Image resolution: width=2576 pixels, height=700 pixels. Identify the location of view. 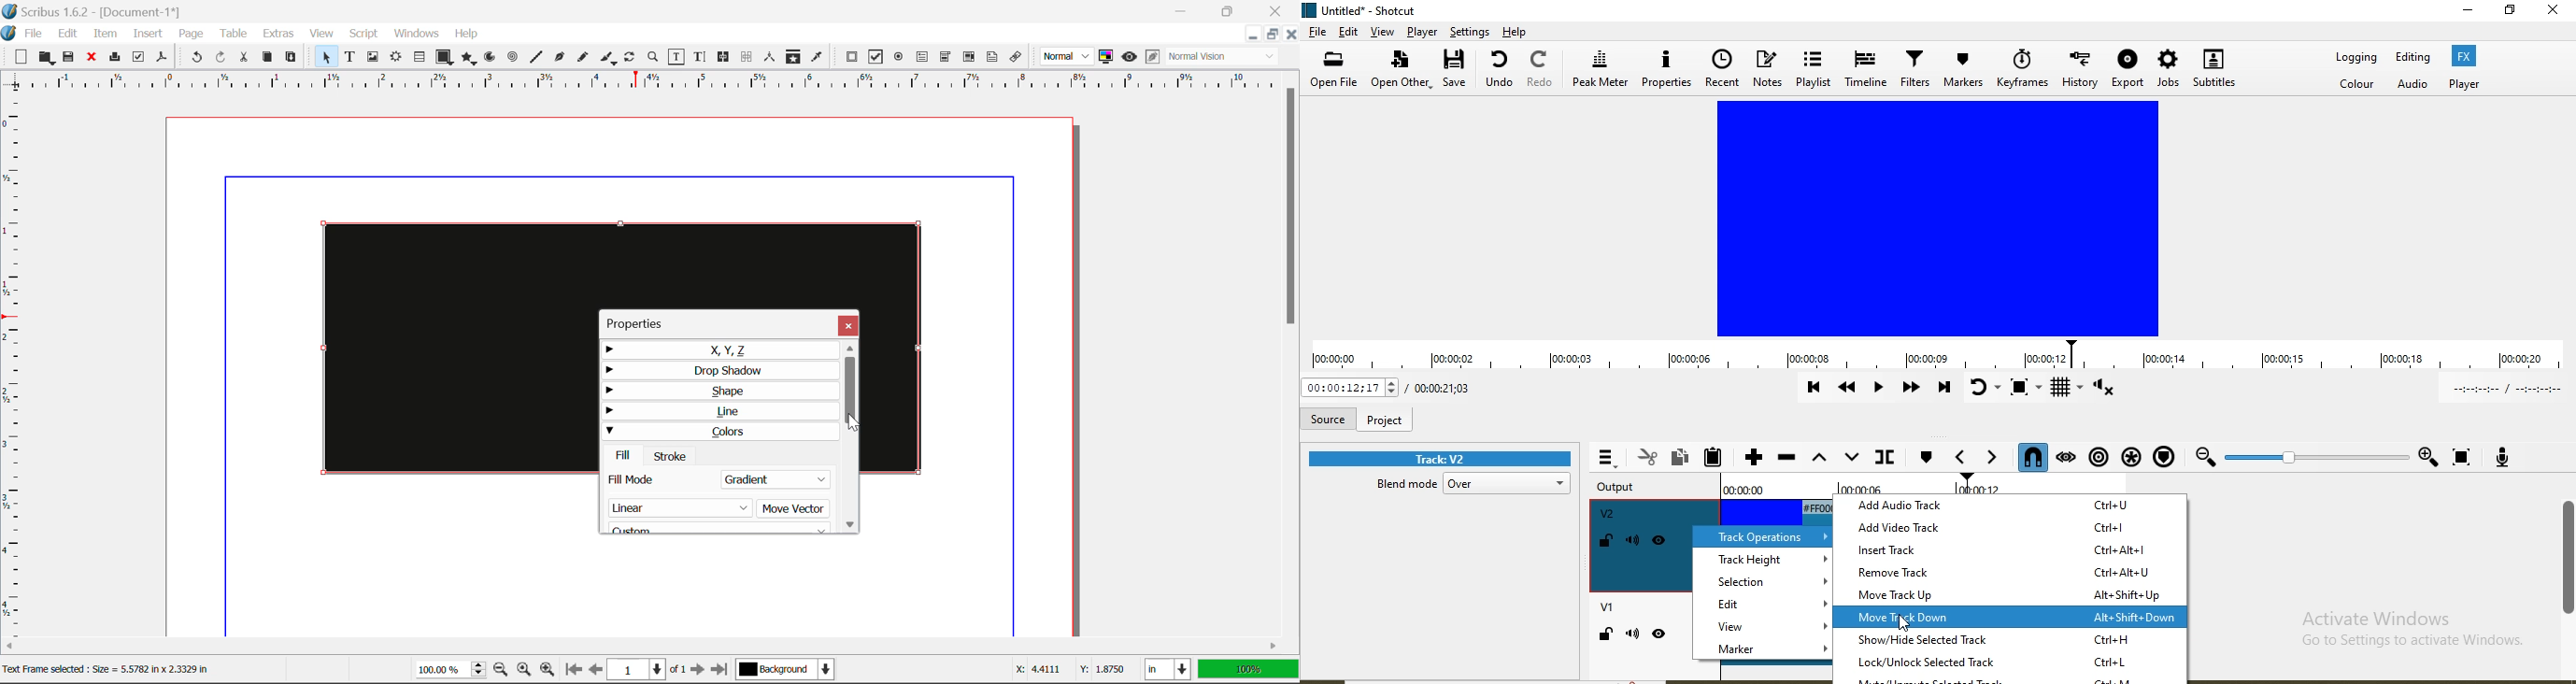
(1763, 629).